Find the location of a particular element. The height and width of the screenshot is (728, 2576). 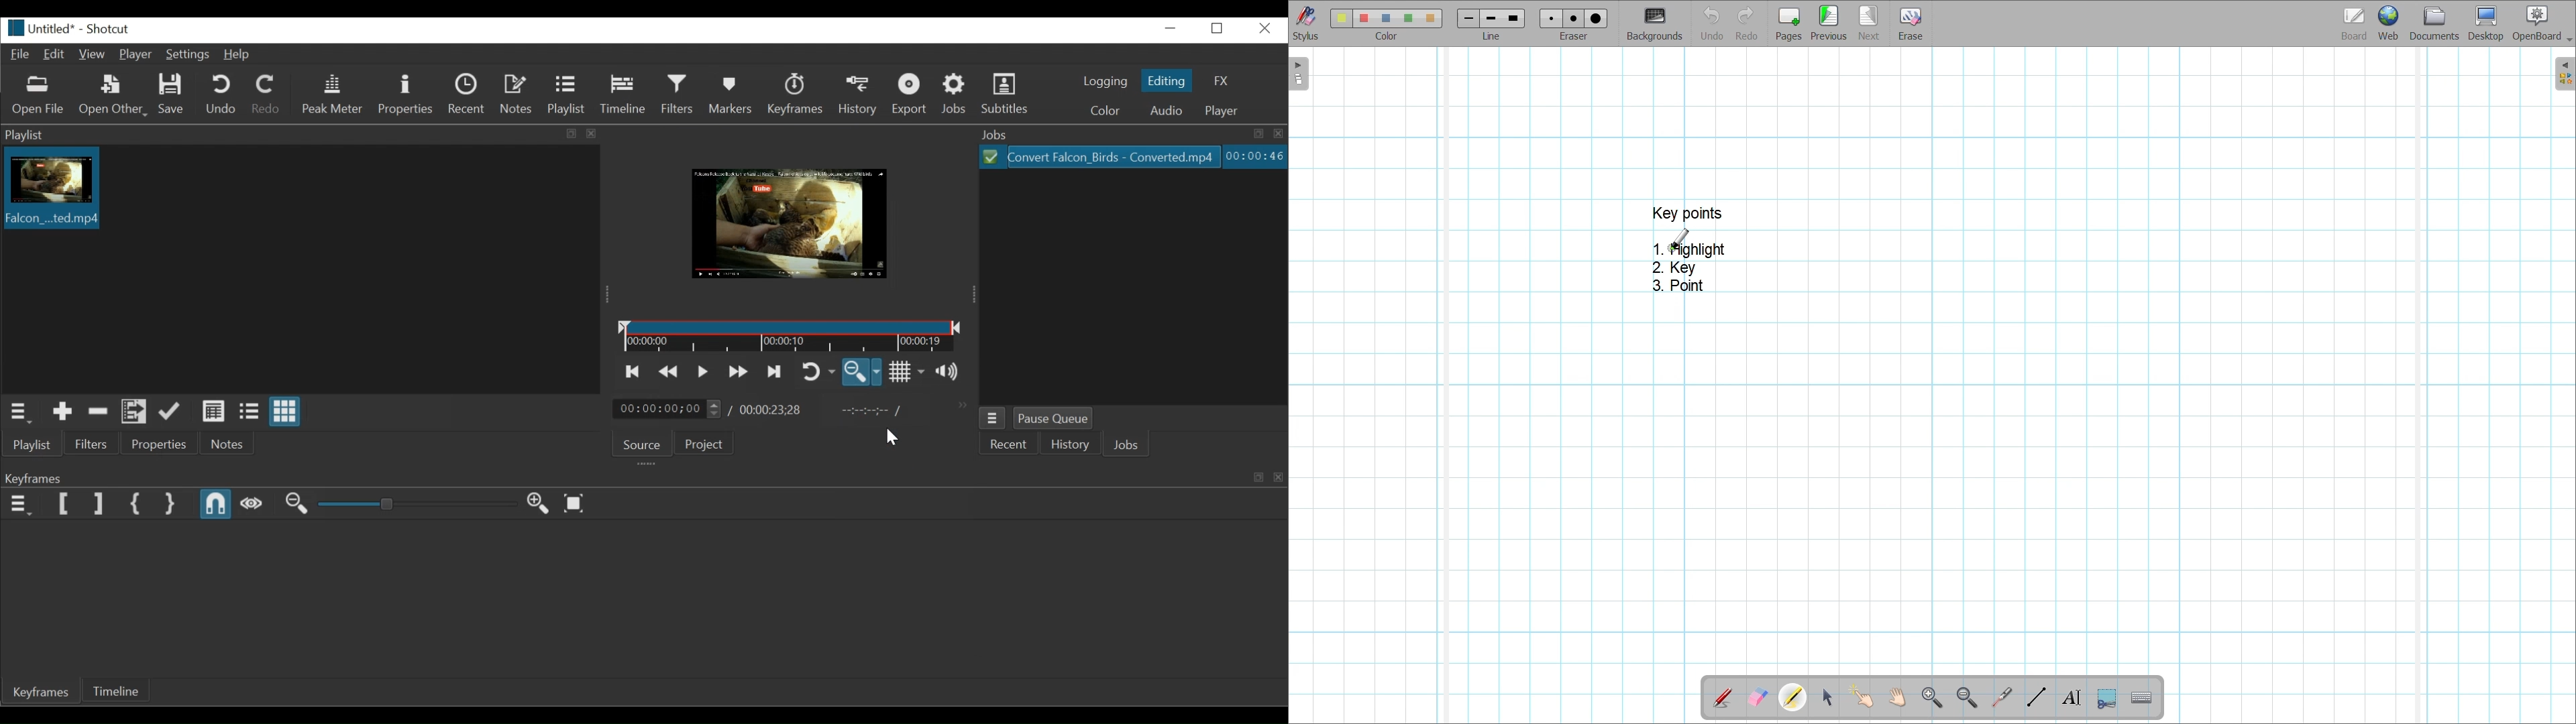

Player is located at coordinates (135, 54).